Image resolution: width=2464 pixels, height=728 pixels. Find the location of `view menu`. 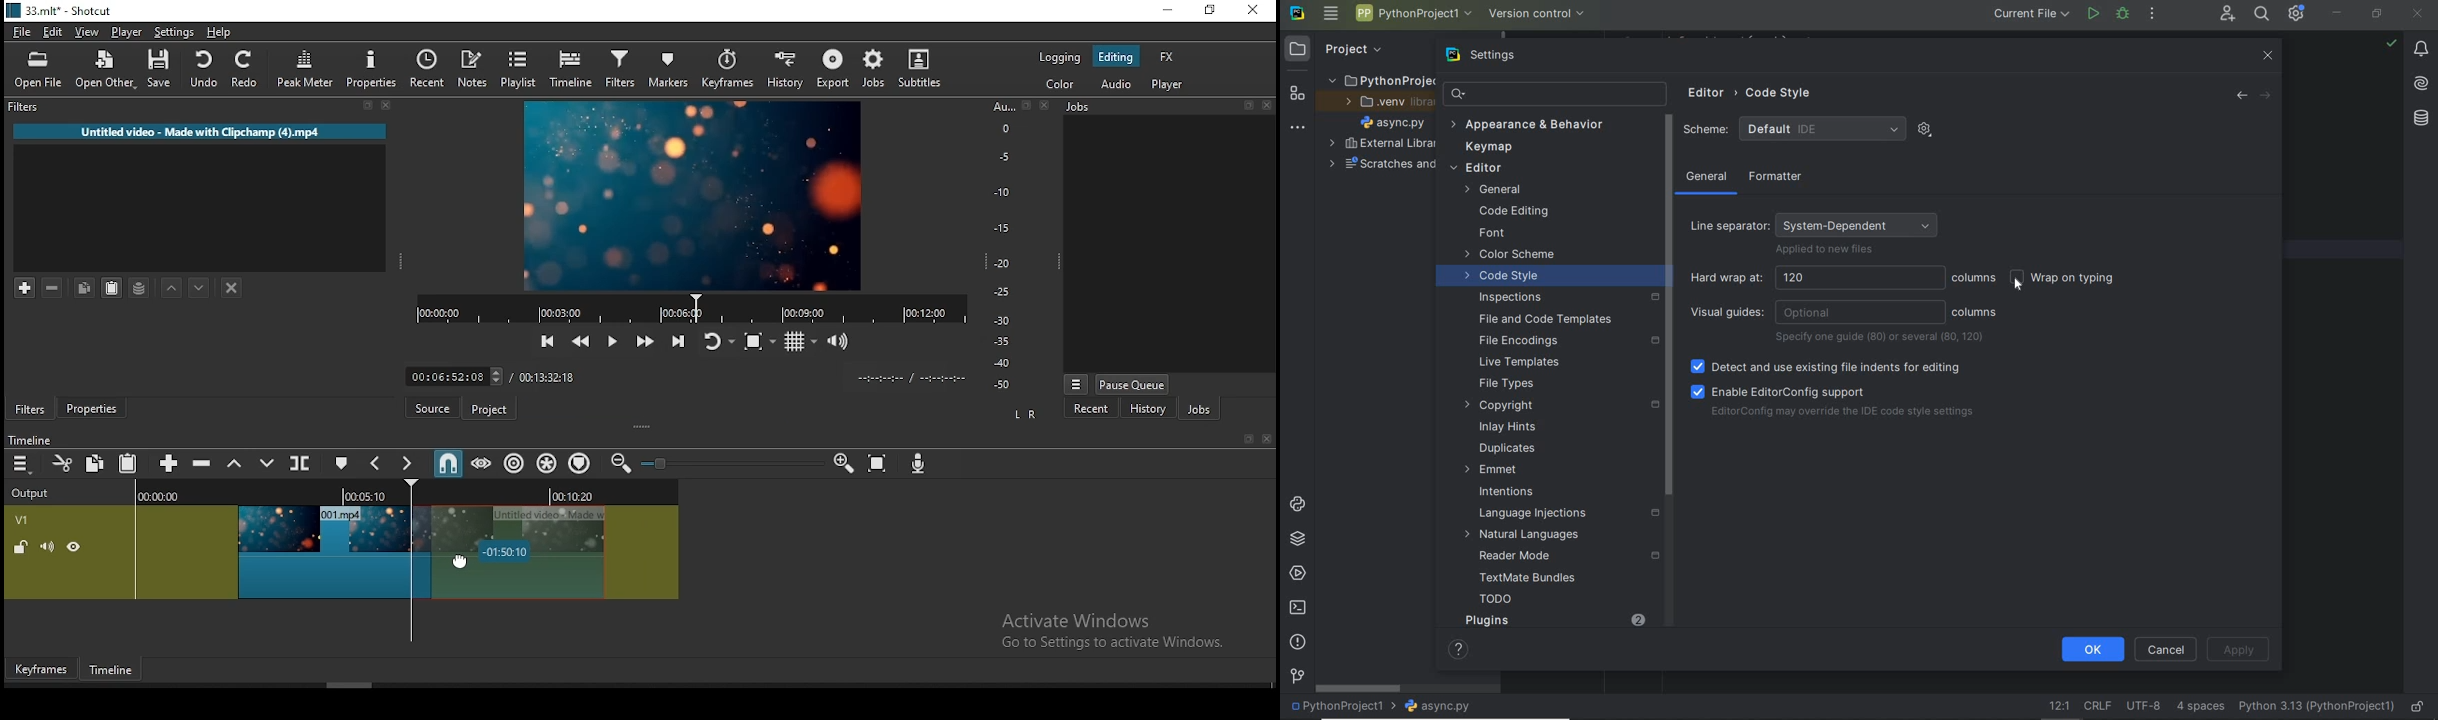

view menu is located at coordinates (1075, 383).